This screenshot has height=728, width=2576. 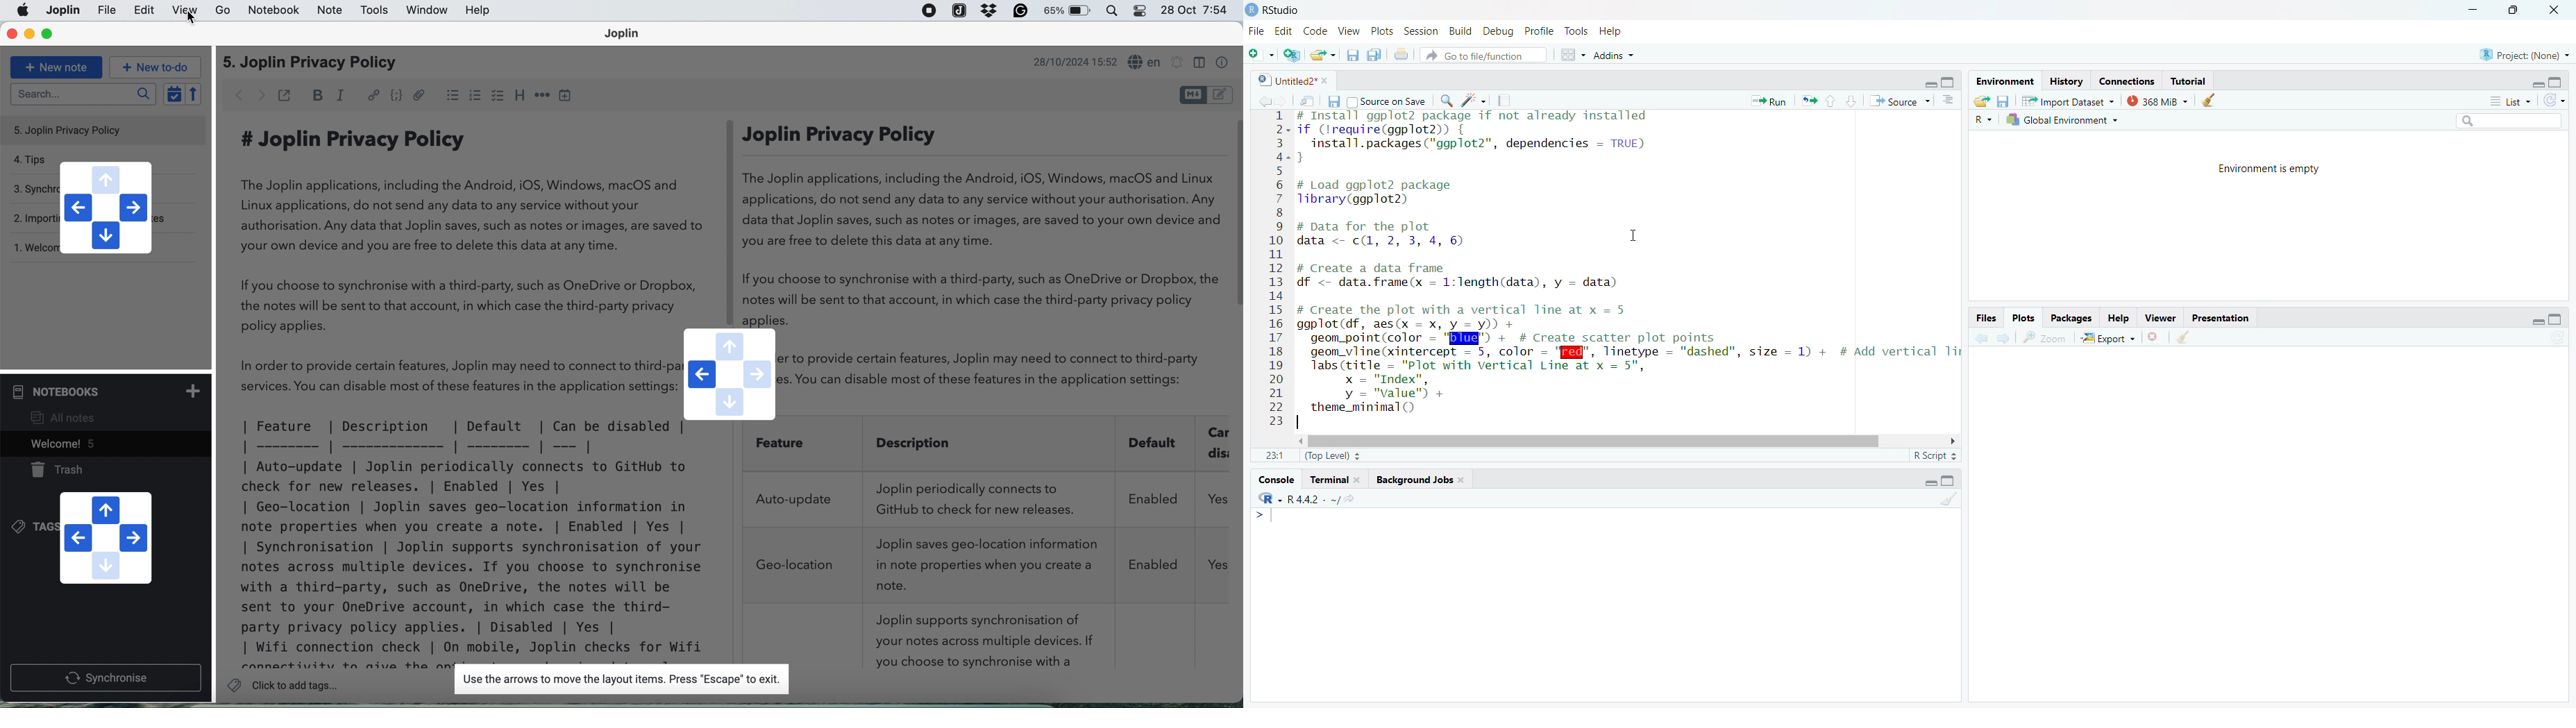 What do you see at coordinates (1980, 337) in the screenshot?
I see `back` at bounding box center [1980, 337].